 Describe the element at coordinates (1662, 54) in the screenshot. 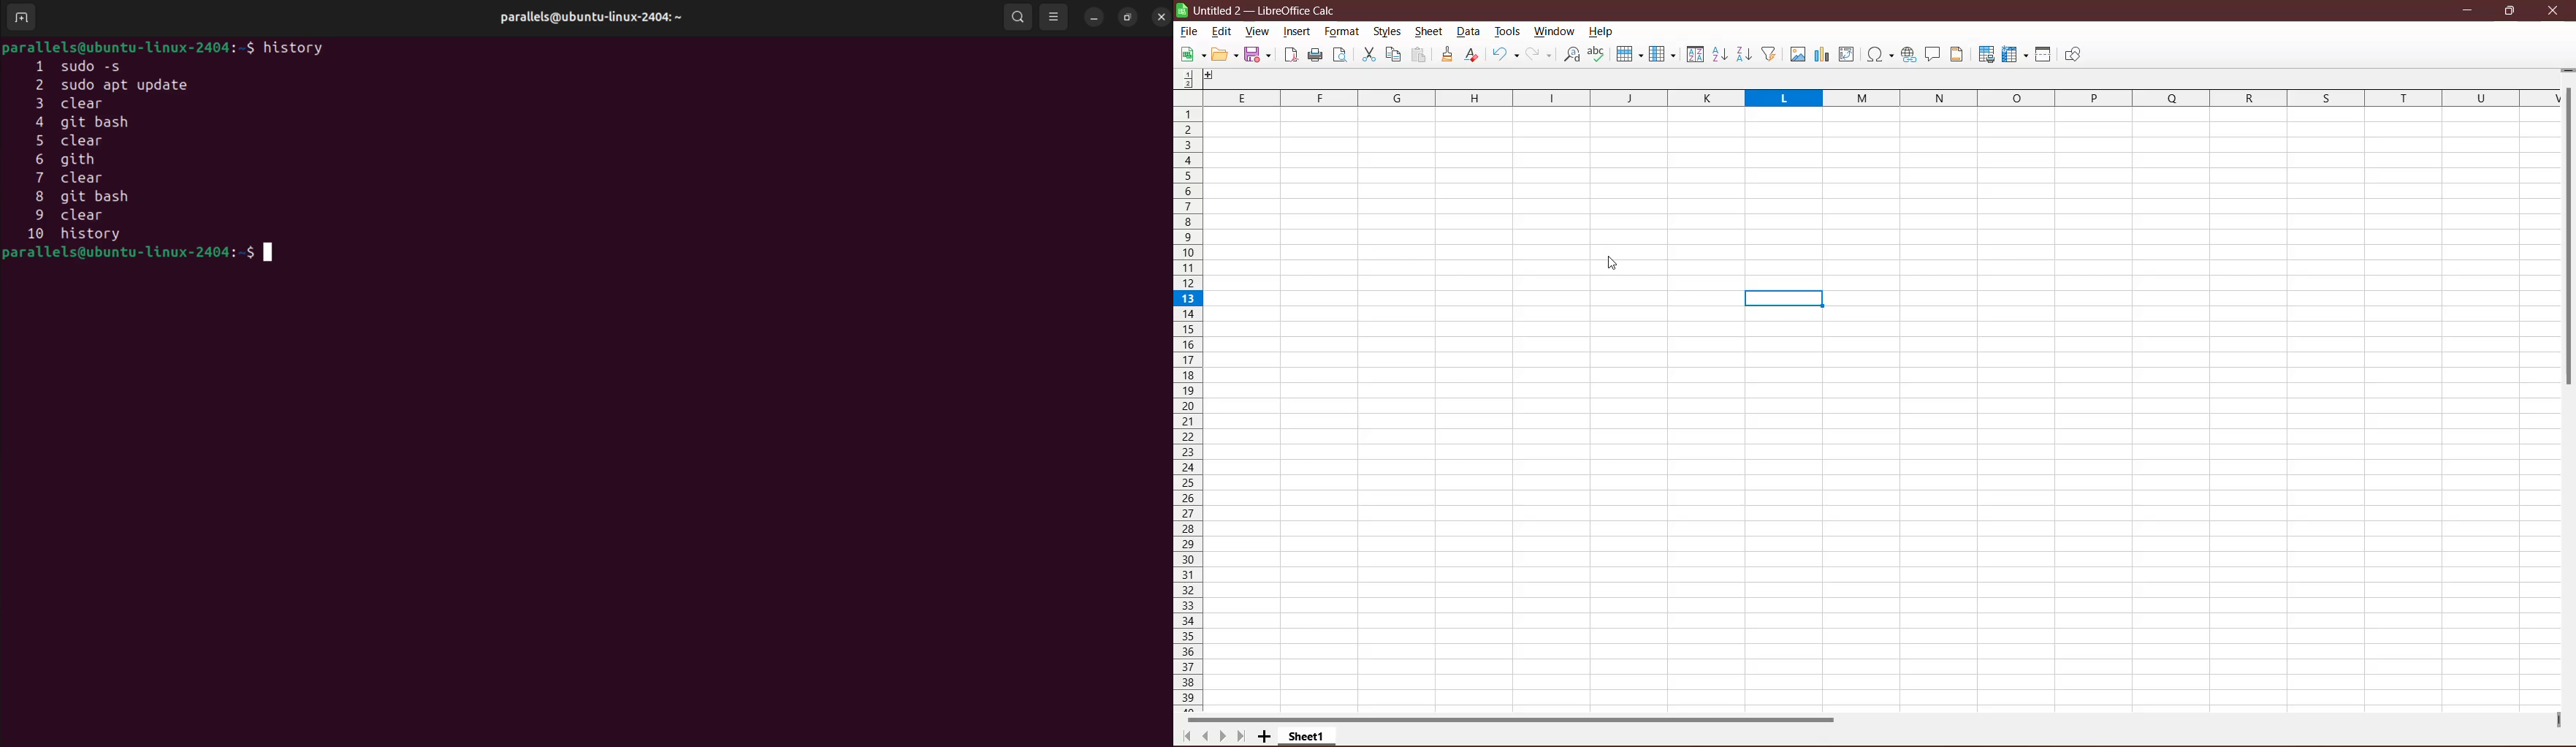

I see `Columns` at that location.